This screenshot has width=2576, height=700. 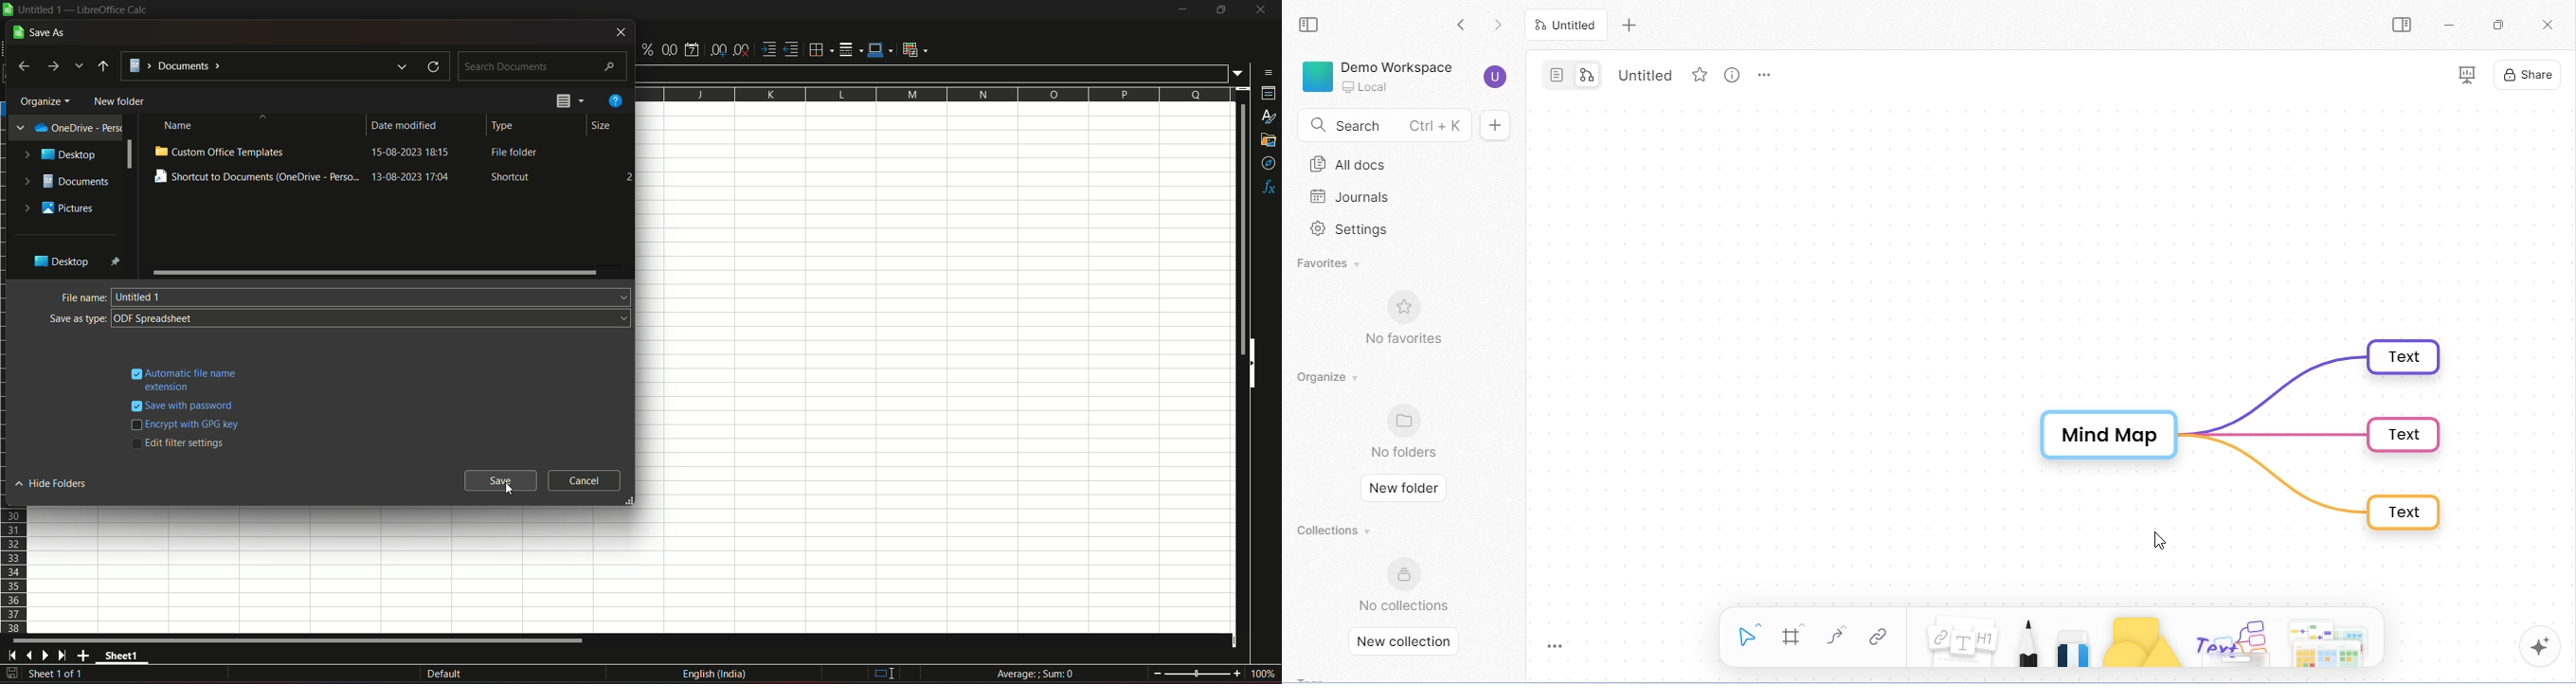 What do you see at coordinates (1837, 636) in the screenshot?
I see `connectors` at bounding box center [1837, 636].